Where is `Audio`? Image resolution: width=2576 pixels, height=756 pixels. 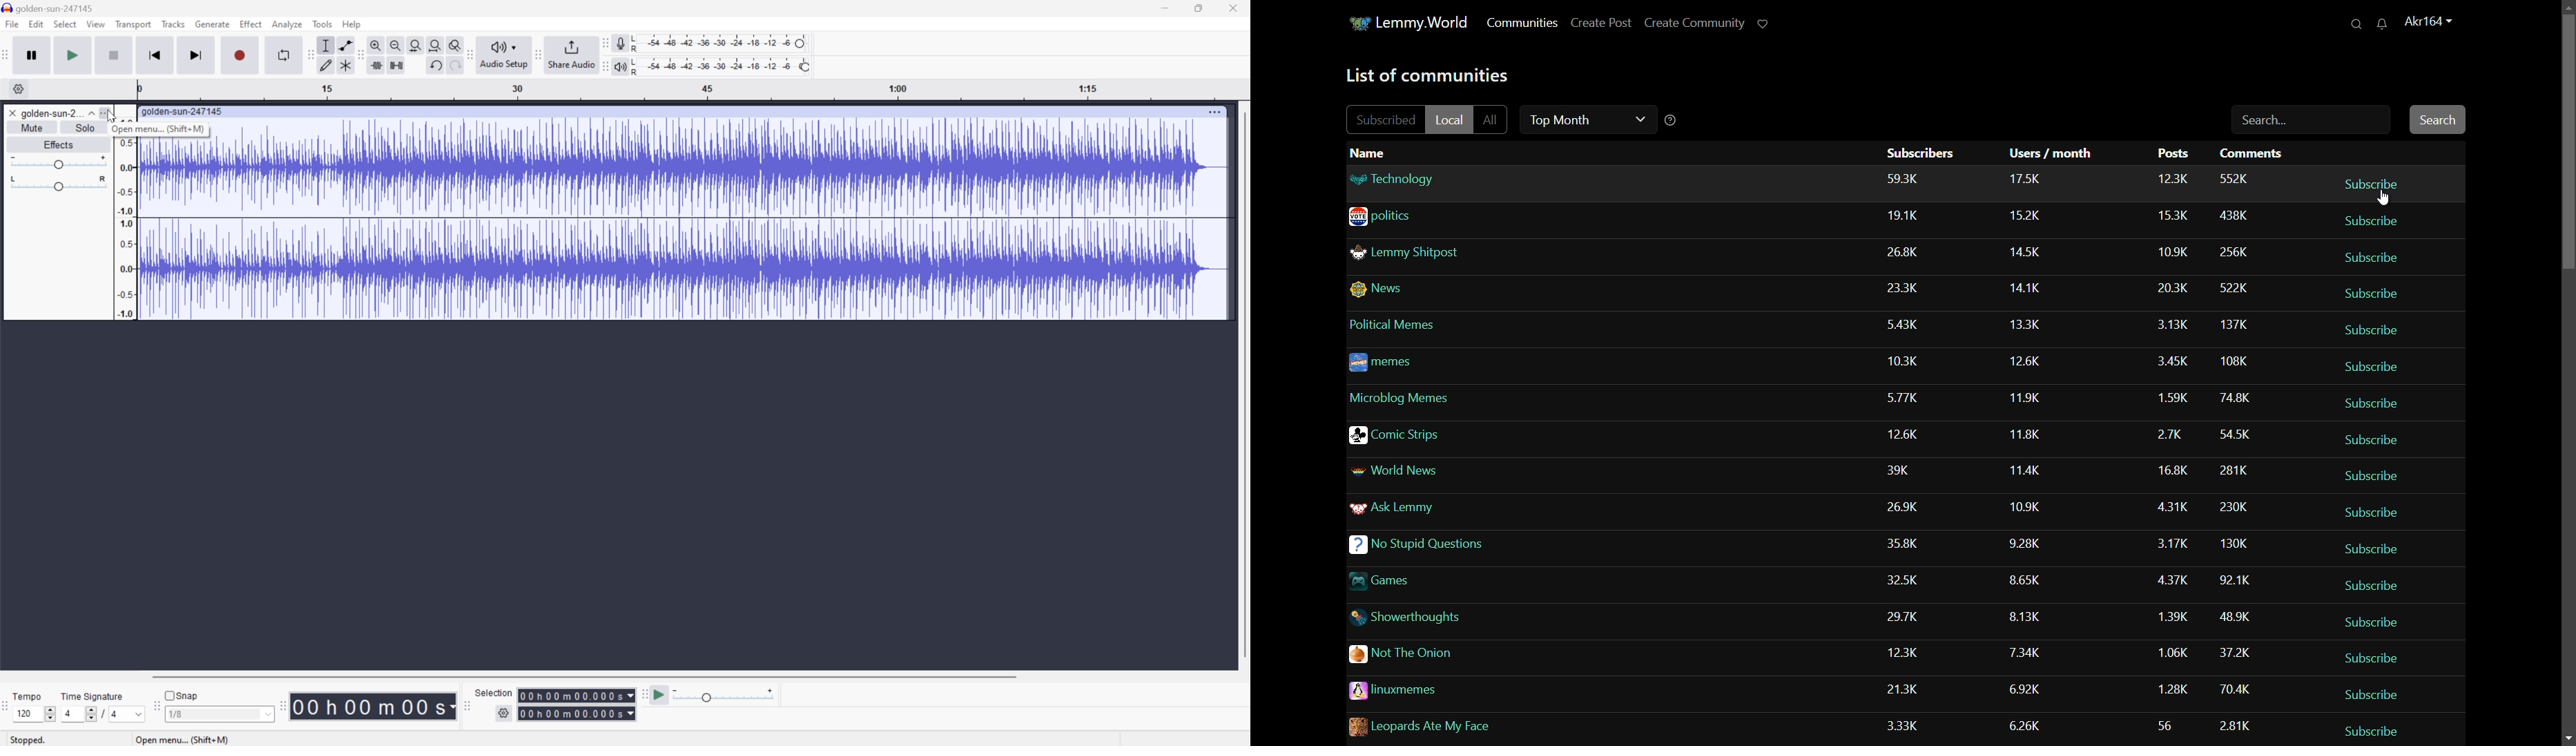 Audio is located at coordinates (685, 219).